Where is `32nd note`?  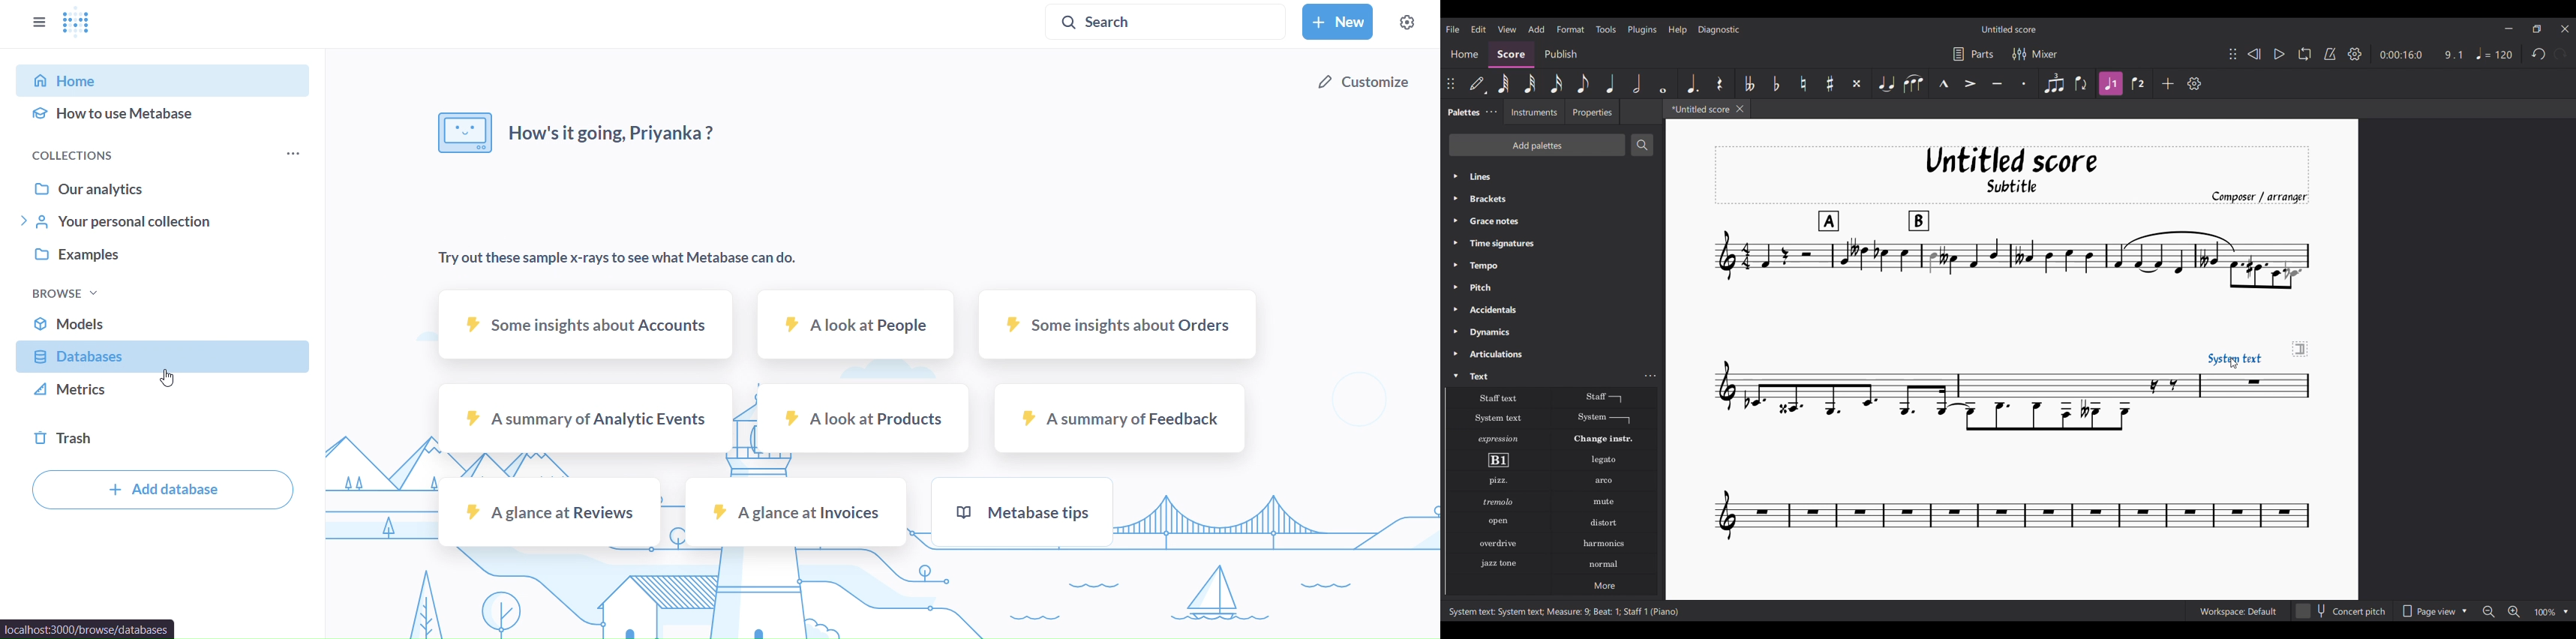 32nd note is located at coordinates (1530, 83).